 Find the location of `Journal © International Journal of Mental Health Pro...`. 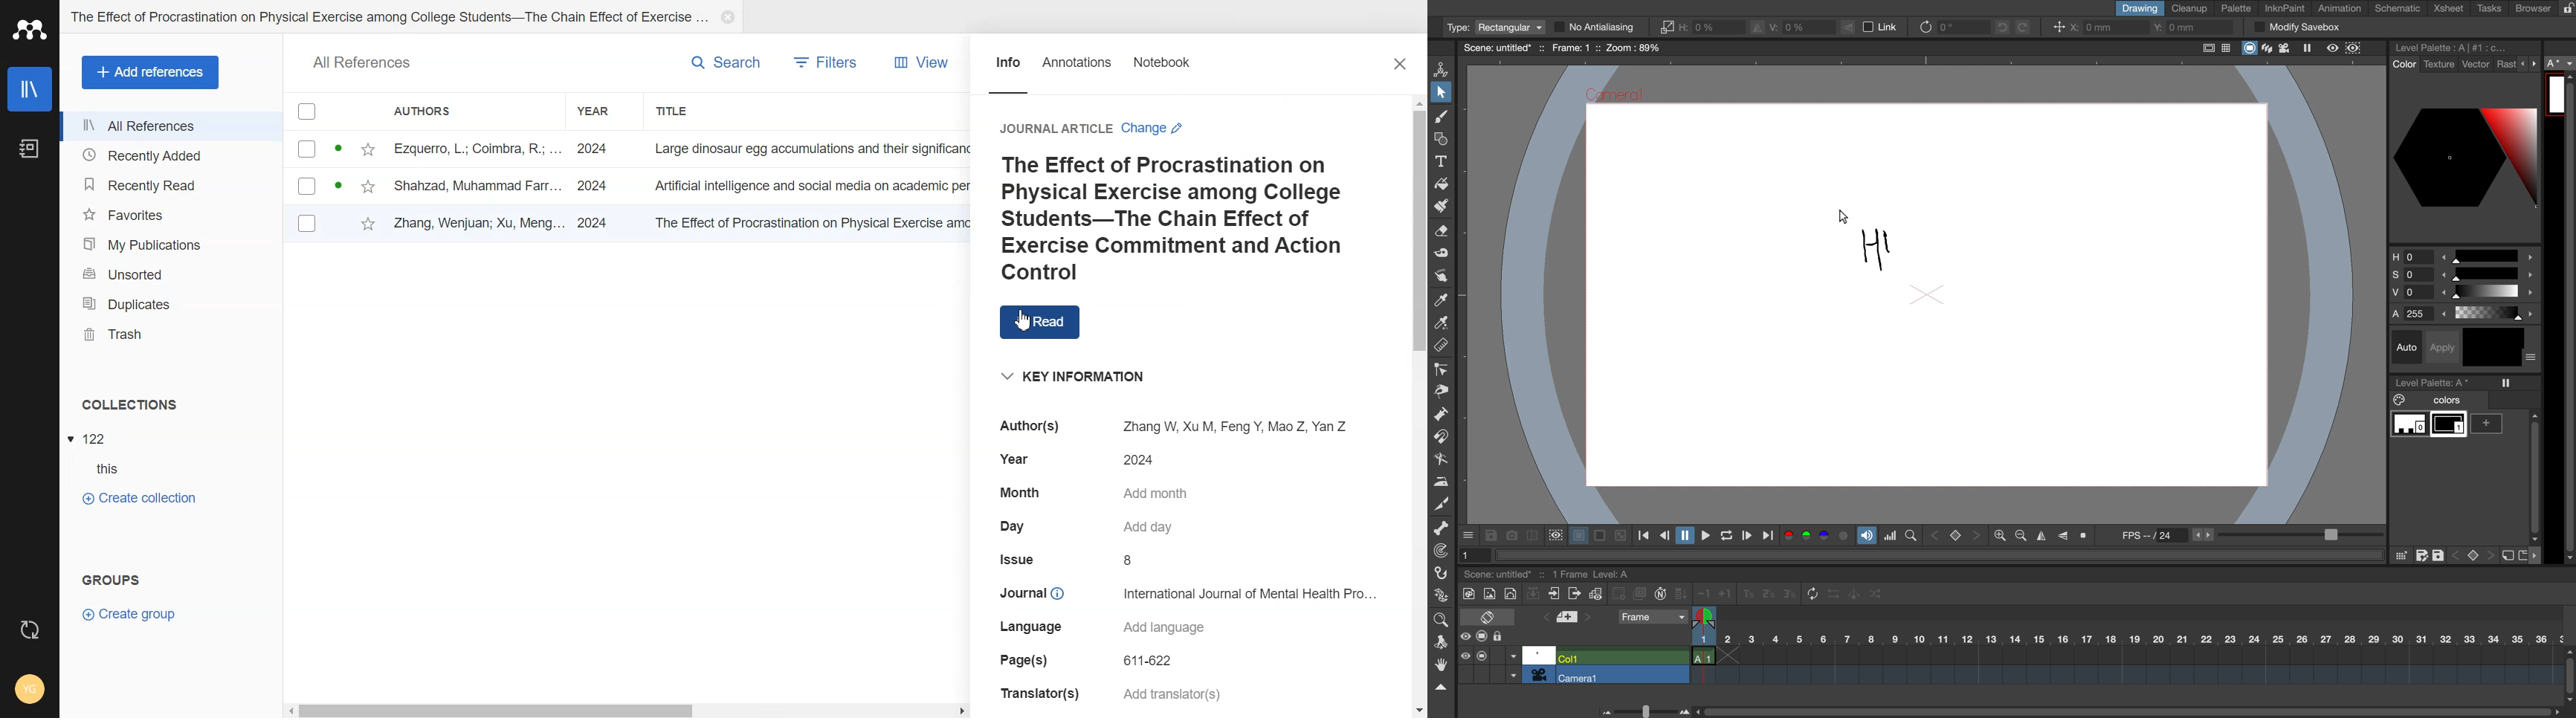

Journal © International Journal of Mental Health Pro... is located at coordinates (1189, 592).